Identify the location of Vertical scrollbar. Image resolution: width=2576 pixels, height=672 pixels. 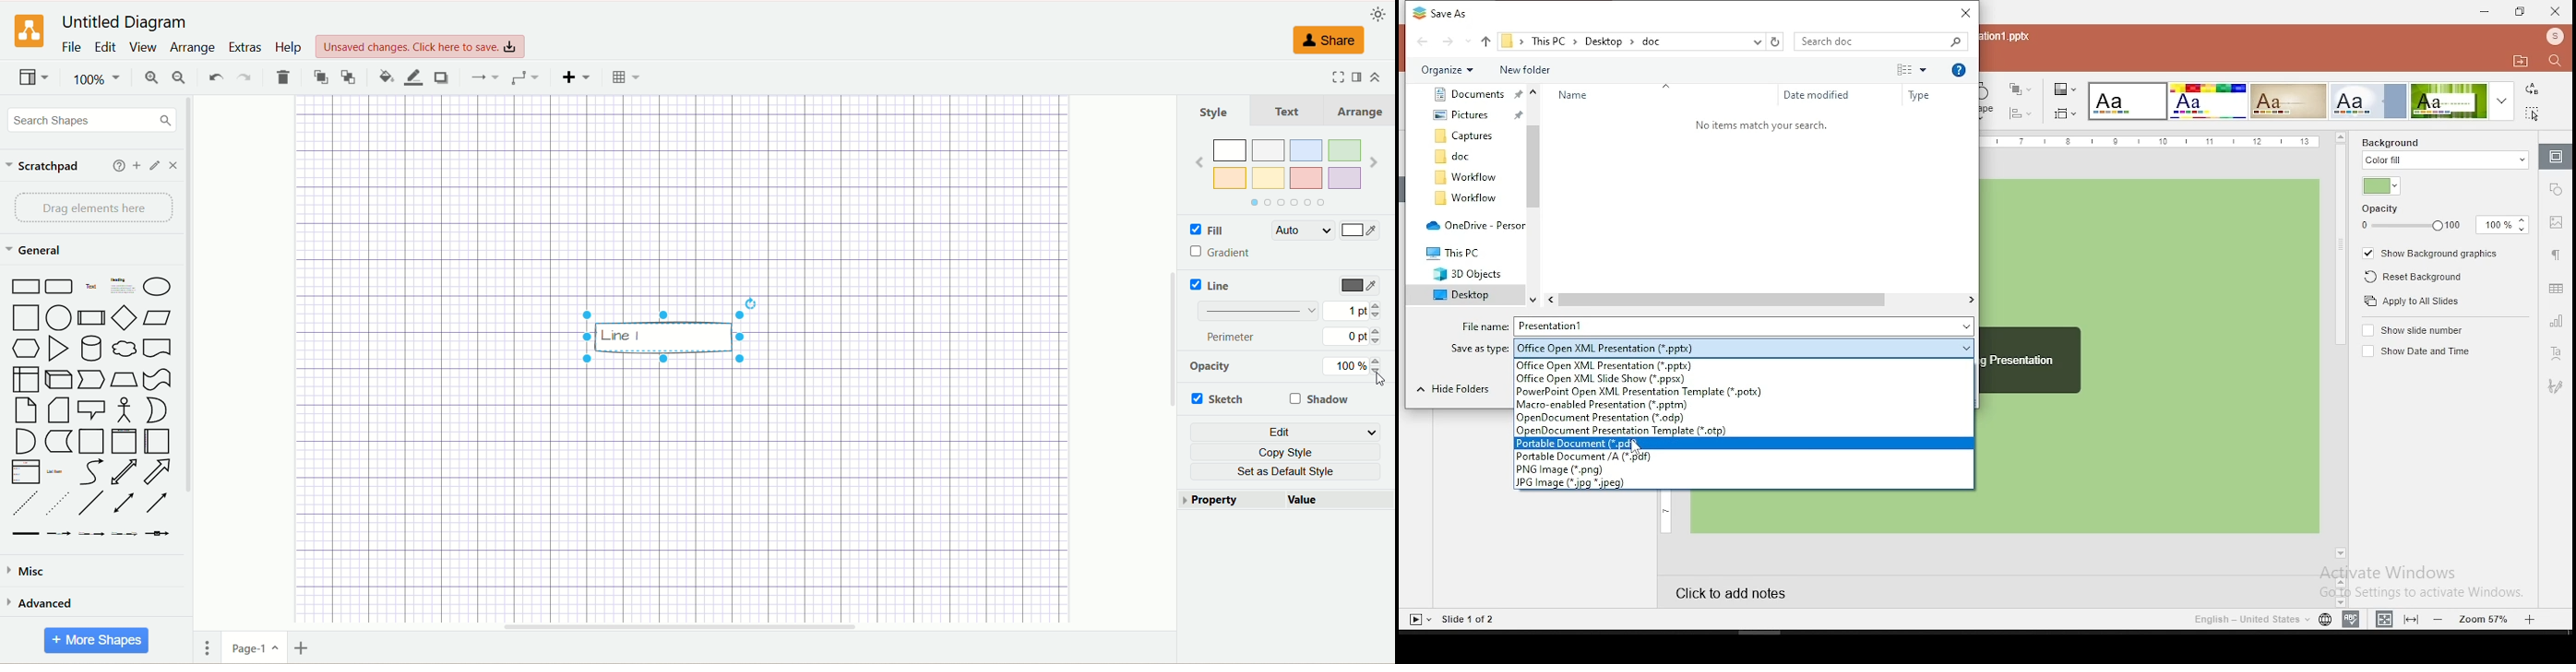
(1534, 195).